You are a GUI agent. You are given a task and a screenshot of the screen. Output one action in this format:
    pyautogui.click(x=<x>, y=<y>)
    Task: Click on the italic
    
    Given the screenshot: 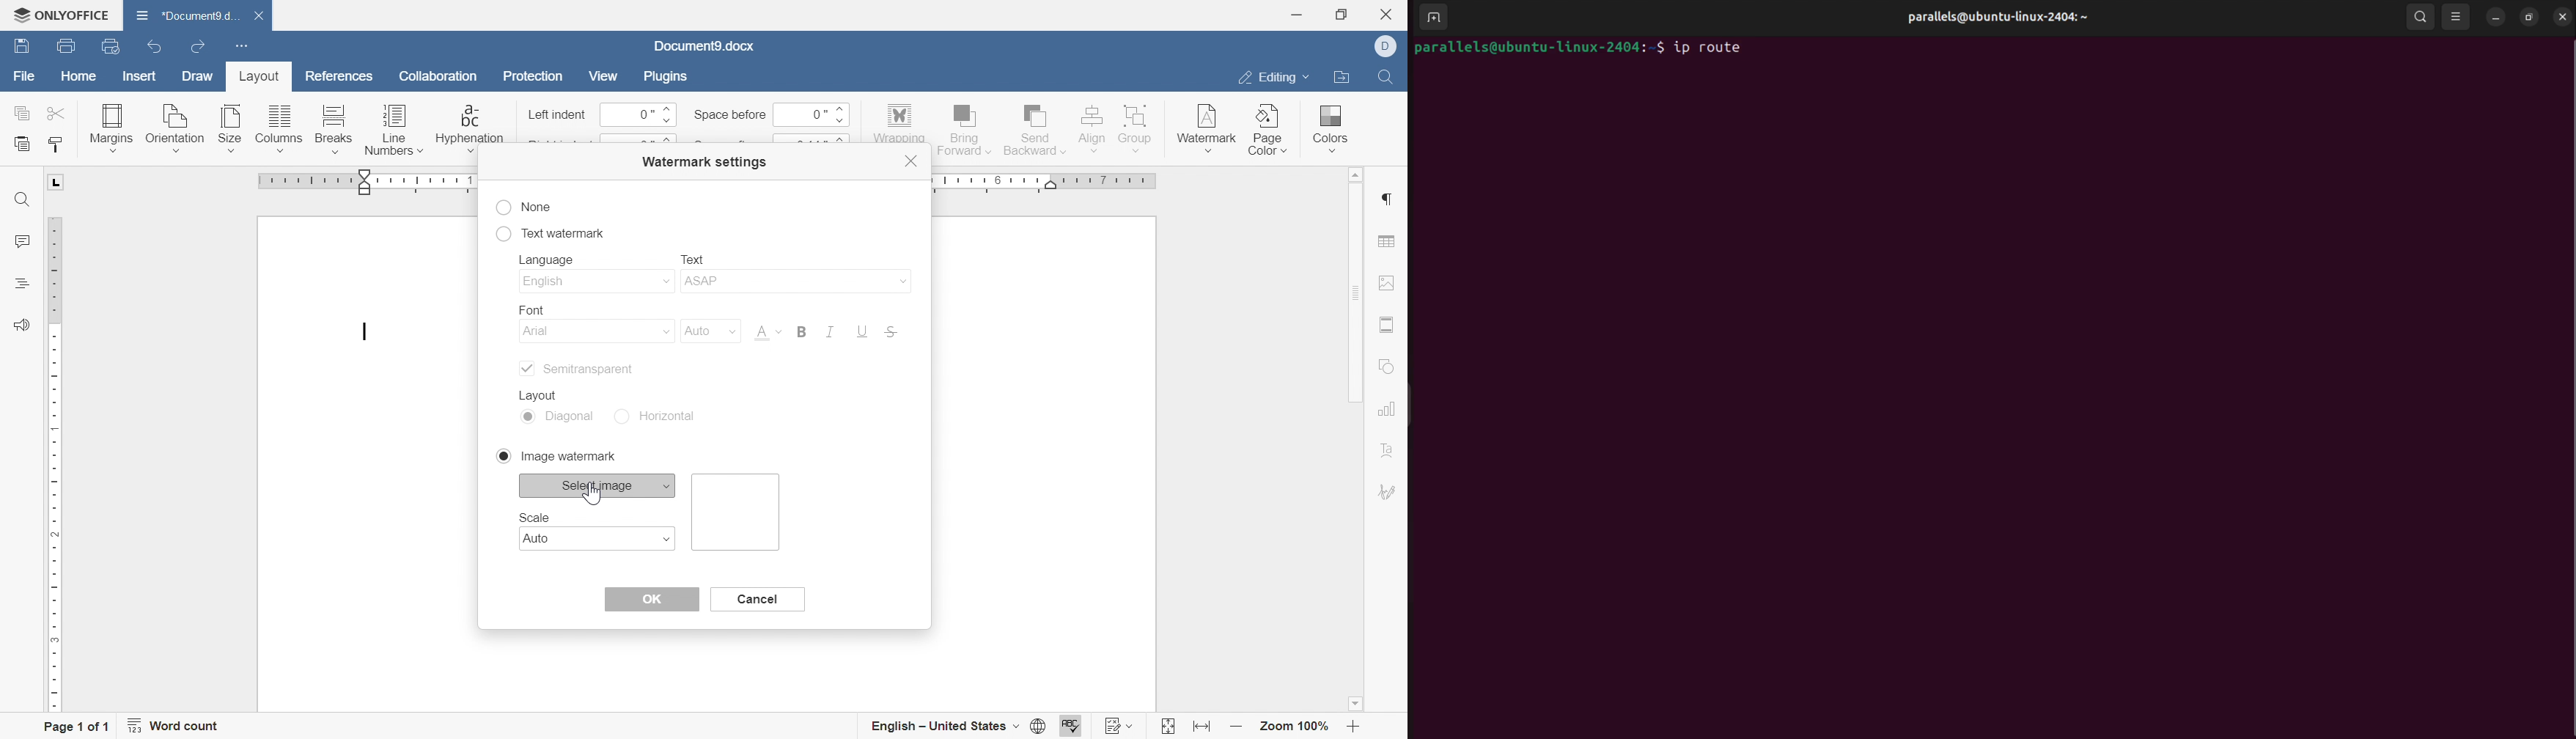 What is the action you would take?
    pyautogui.click(x=827, y=331)
    